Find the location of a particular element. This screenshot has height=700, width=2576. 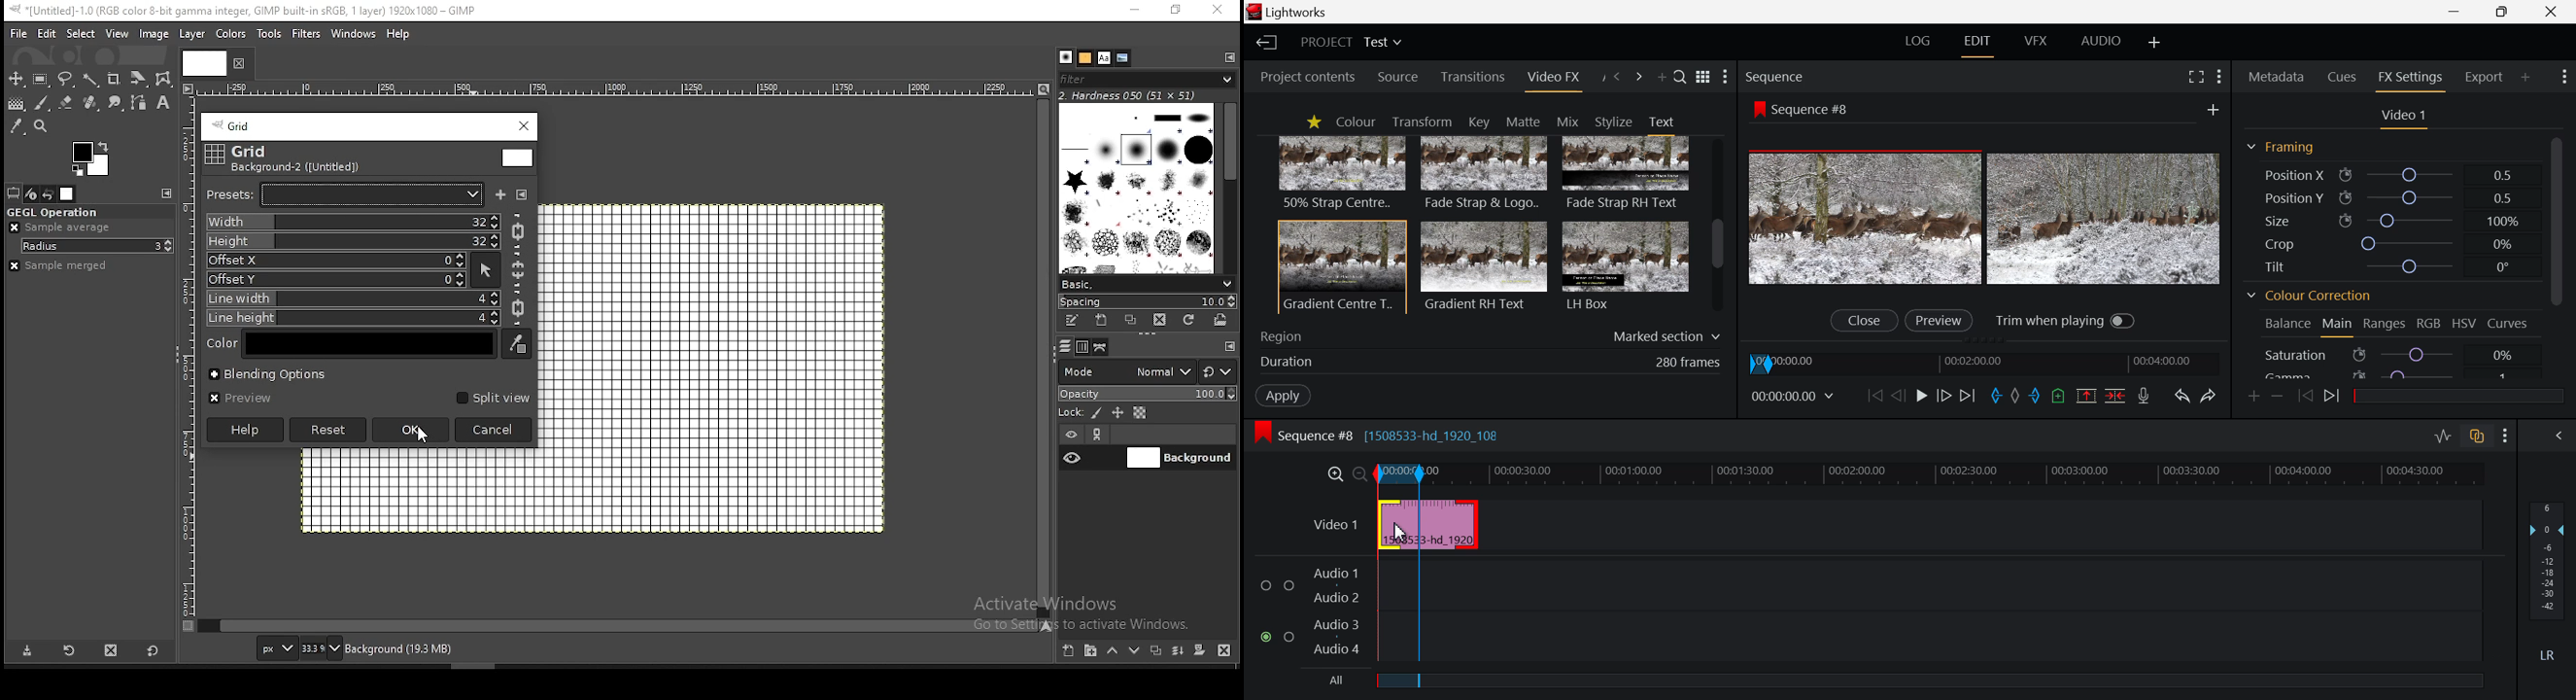

zoom tool is located at coordinates (47, 126).